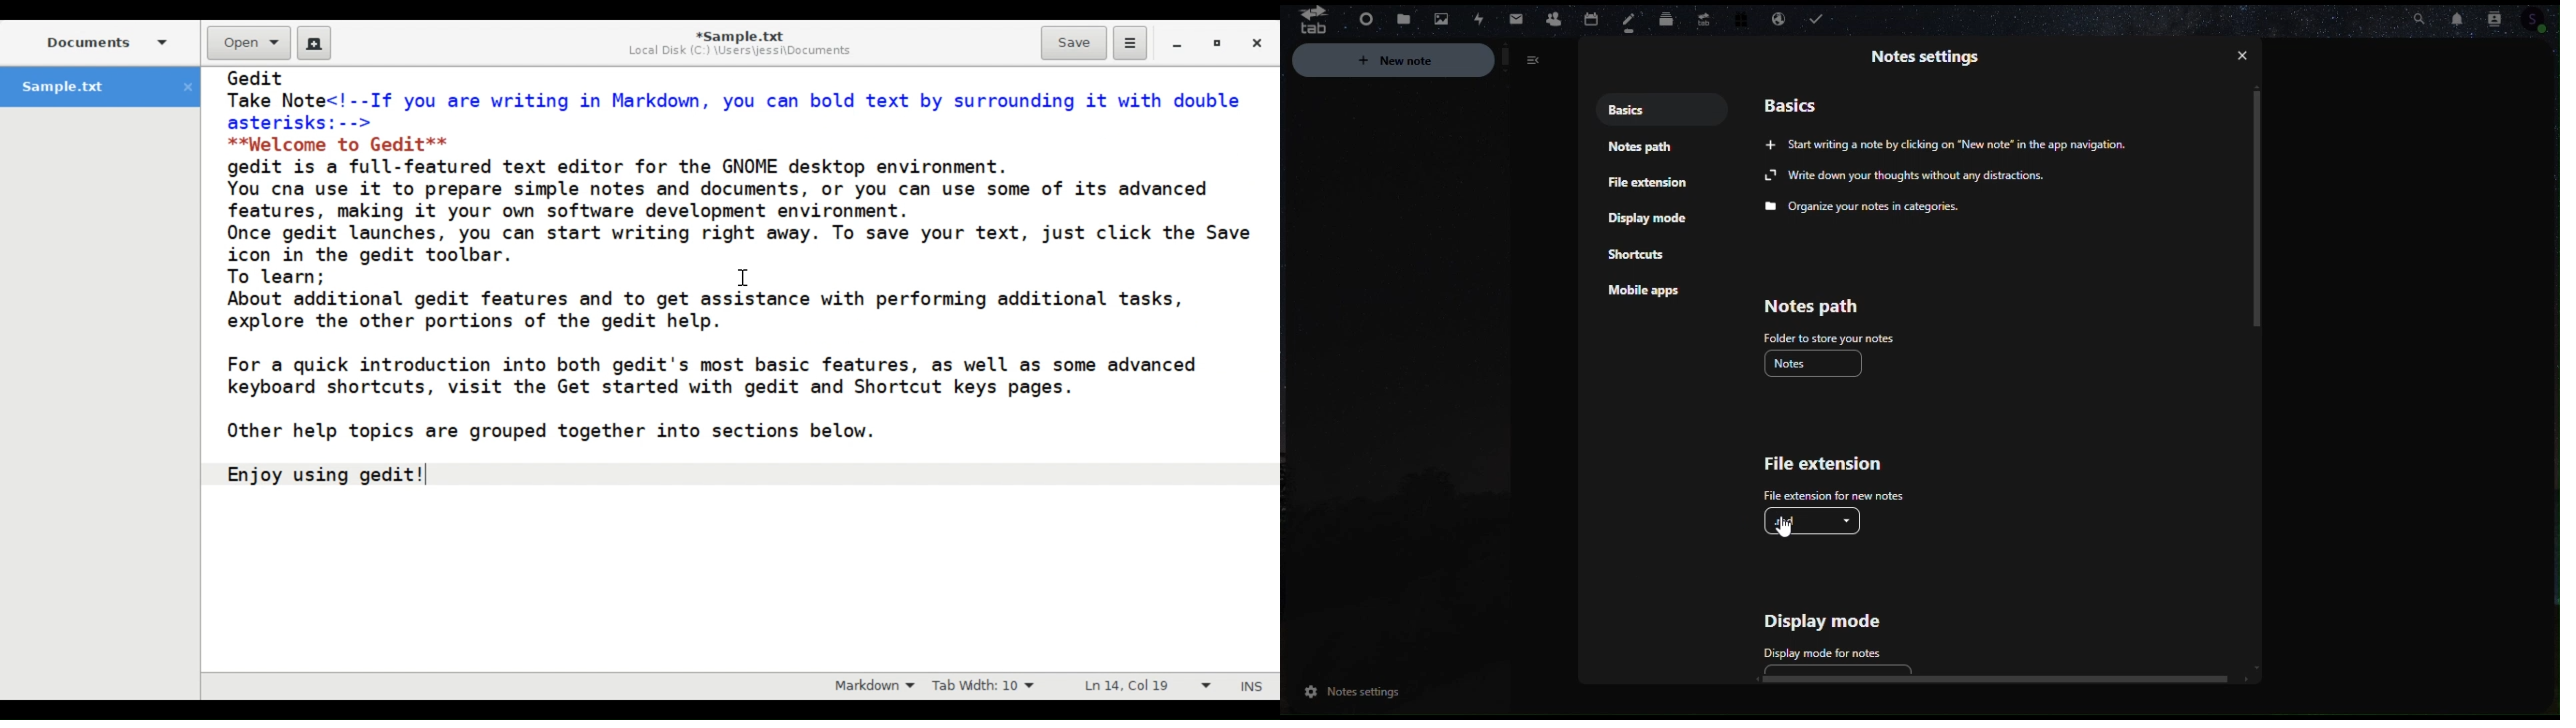  Describe the element at coordinates (2246, 56) in the screenshot. I see `close` at that location.